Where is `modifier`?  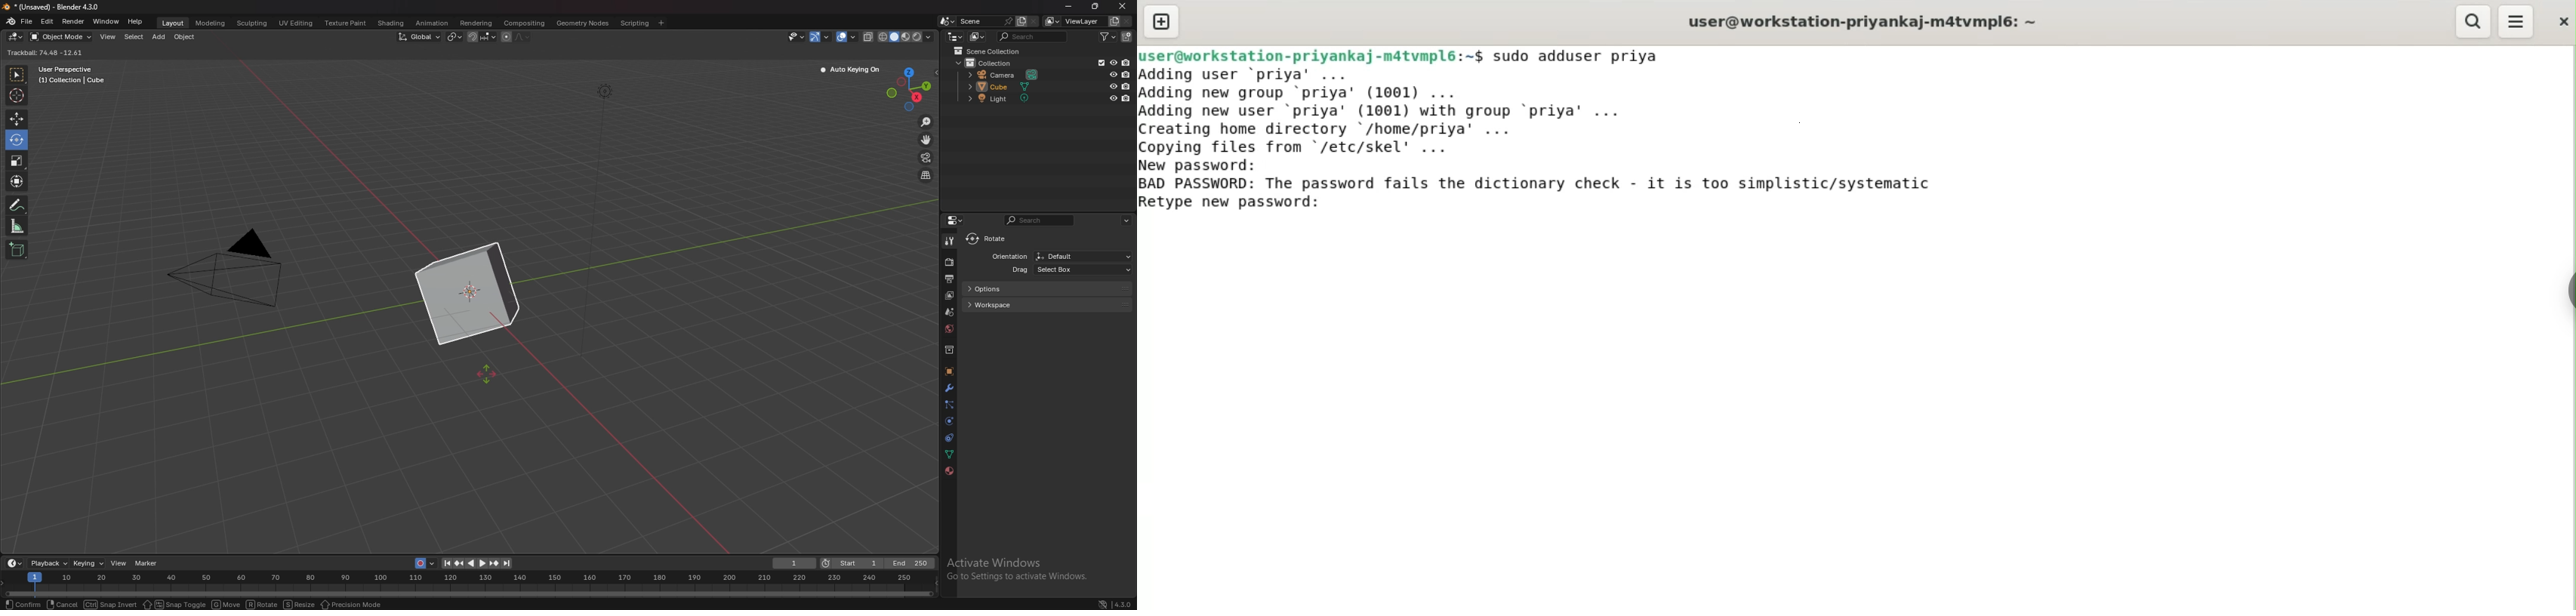 modifier is located at coordinates (949, 387).